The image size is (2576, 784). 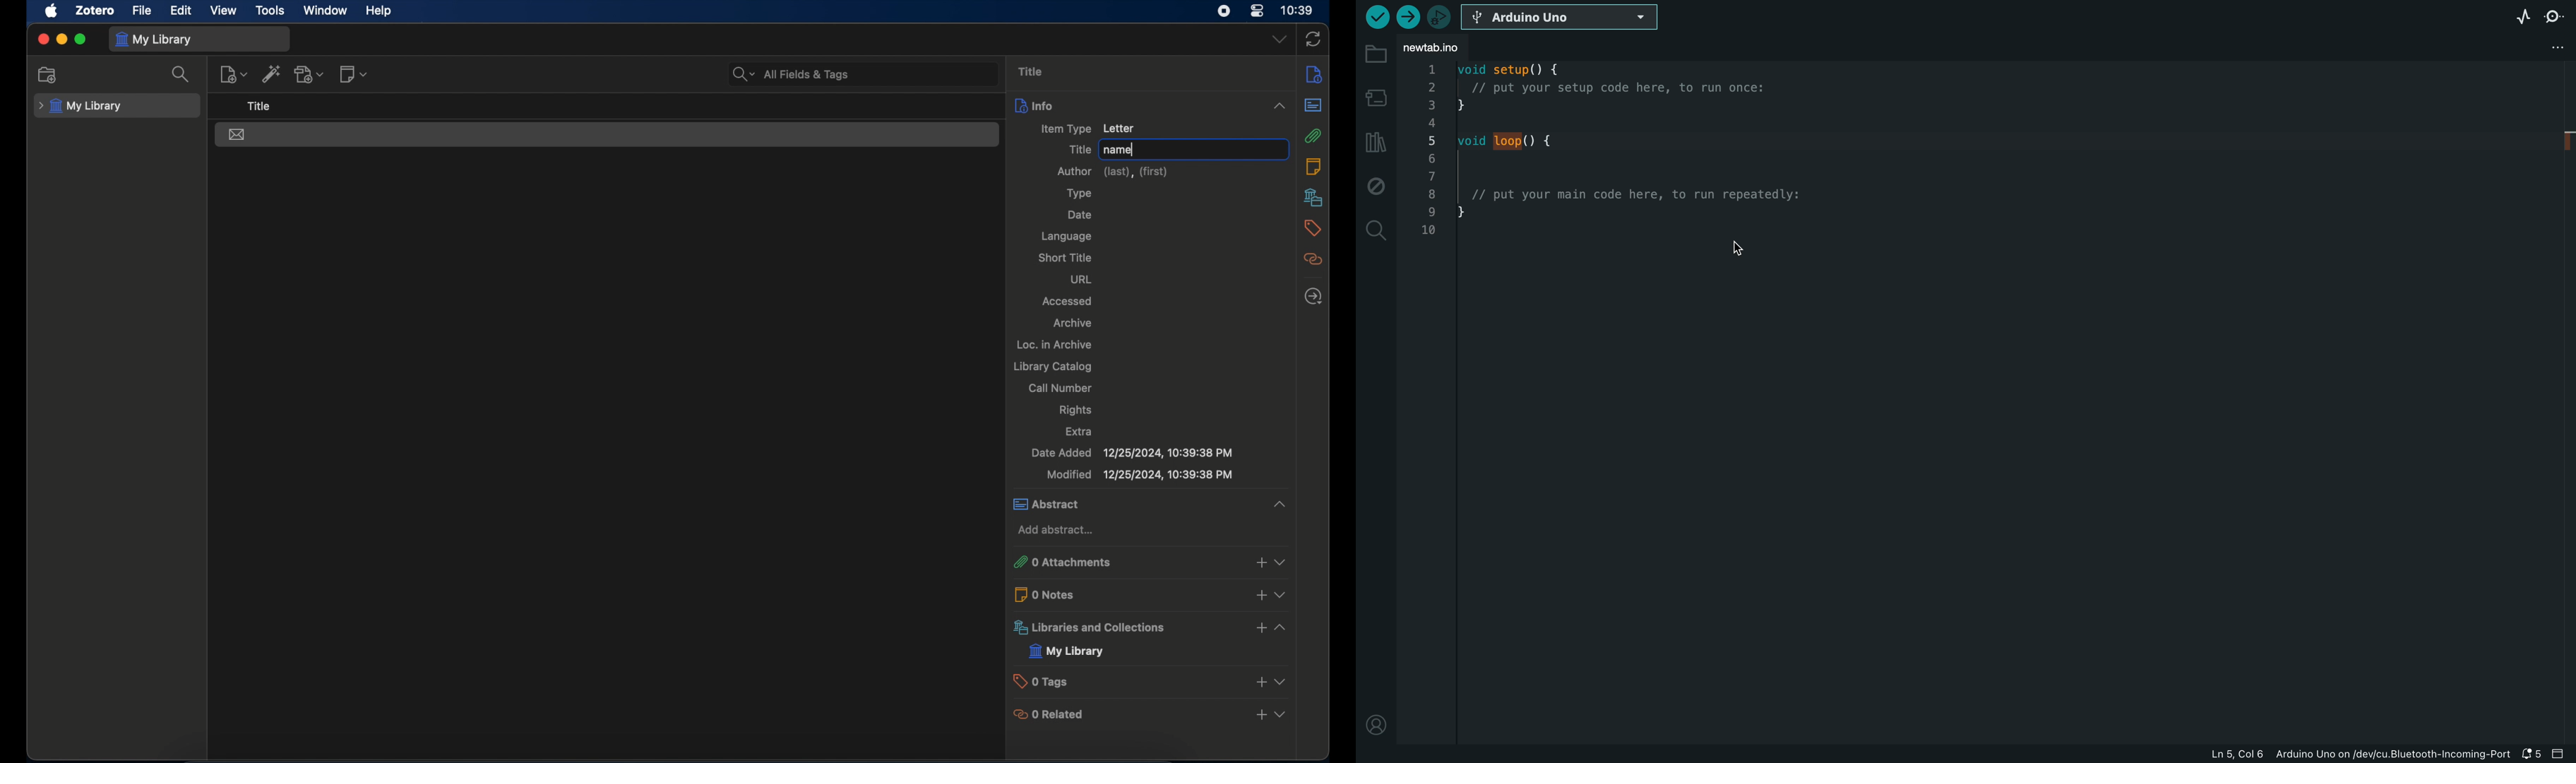 I want to click on file information, so click(x=2358, y=754).